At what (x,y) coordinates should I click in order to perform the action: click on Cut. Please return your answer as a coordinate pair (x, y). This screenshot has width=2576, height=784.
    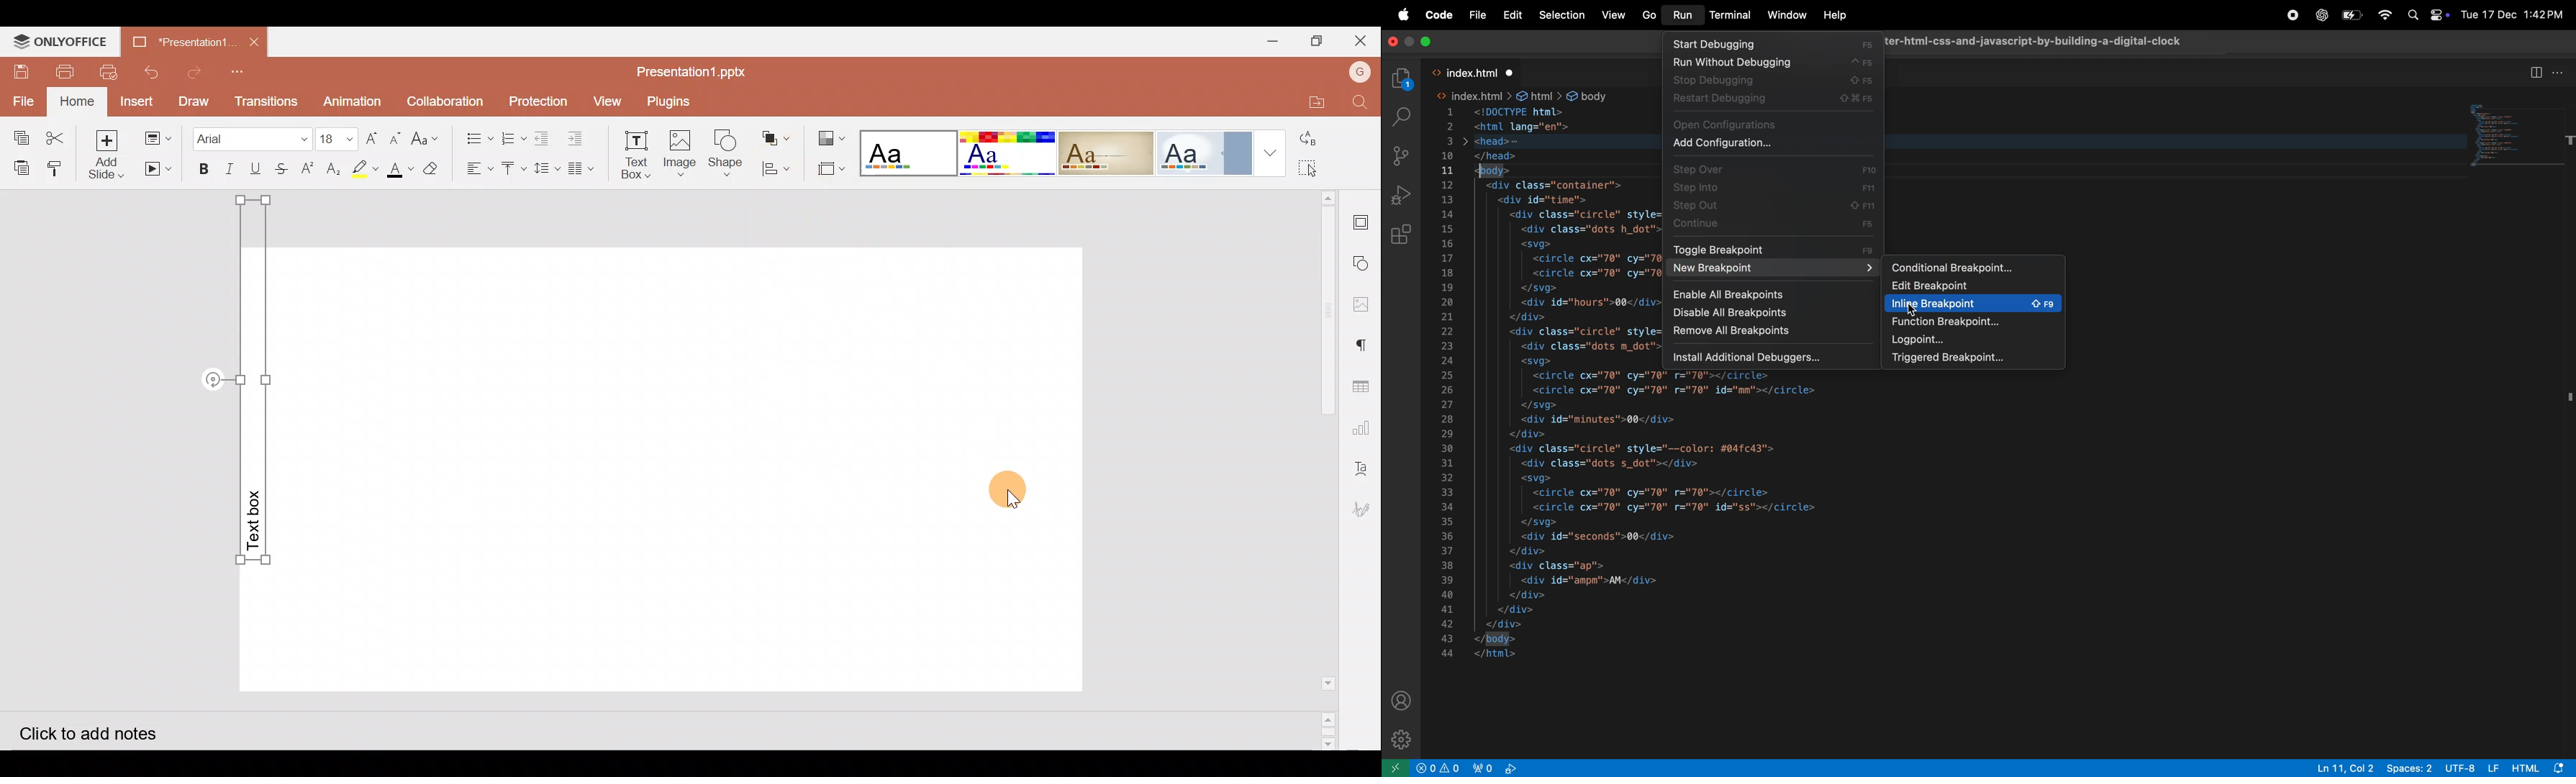
    Looking at the image, I should click on (60, 135).